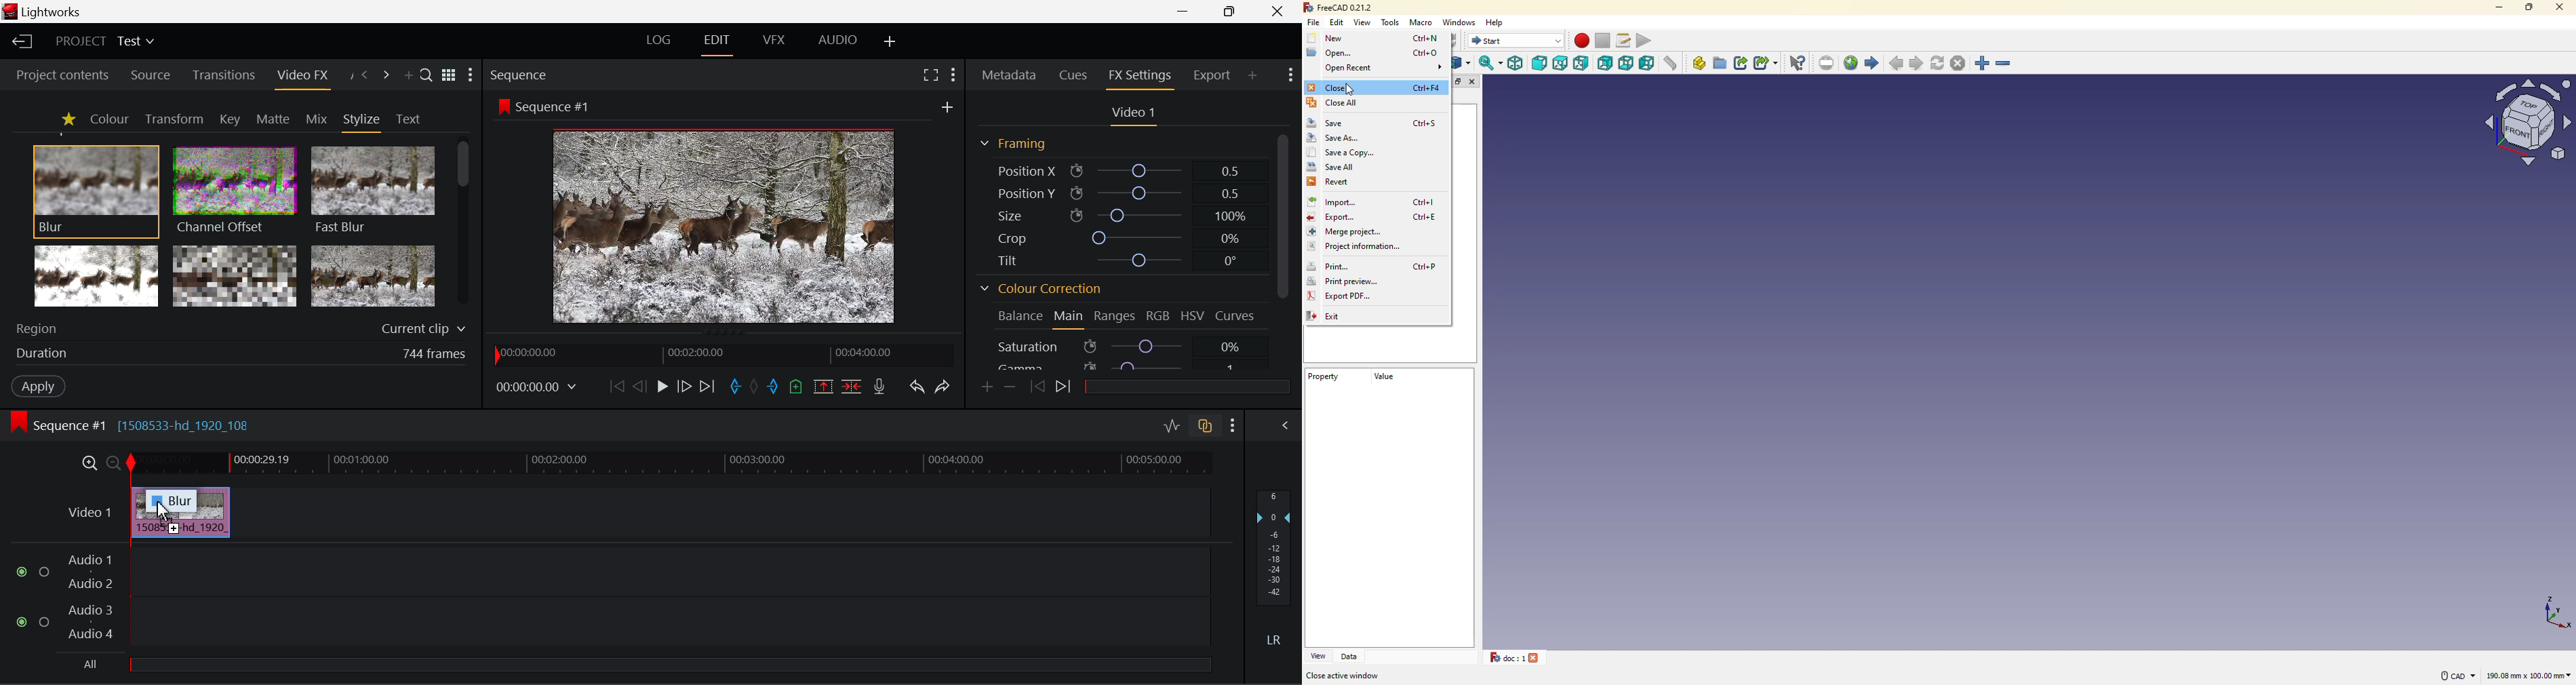  I want to click on Matte, so click(273, 119).